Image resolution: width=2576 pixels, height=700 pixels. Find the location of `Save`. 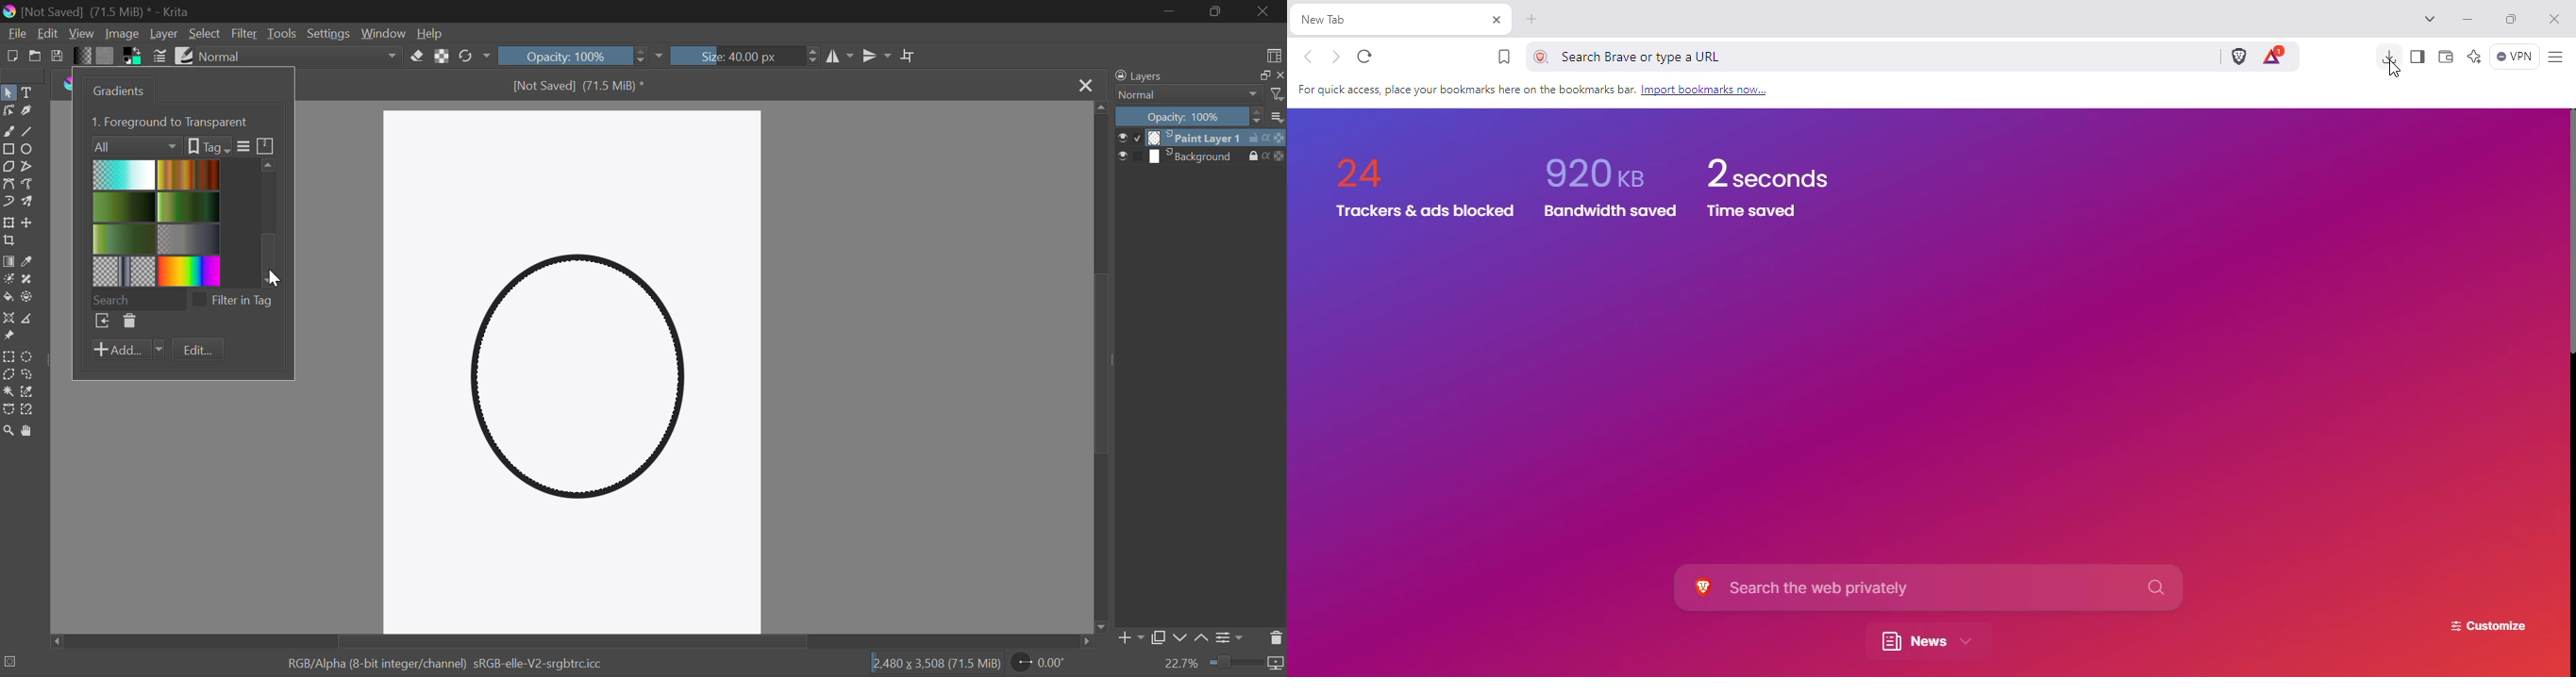

Save is located at coordinates (58, 56).